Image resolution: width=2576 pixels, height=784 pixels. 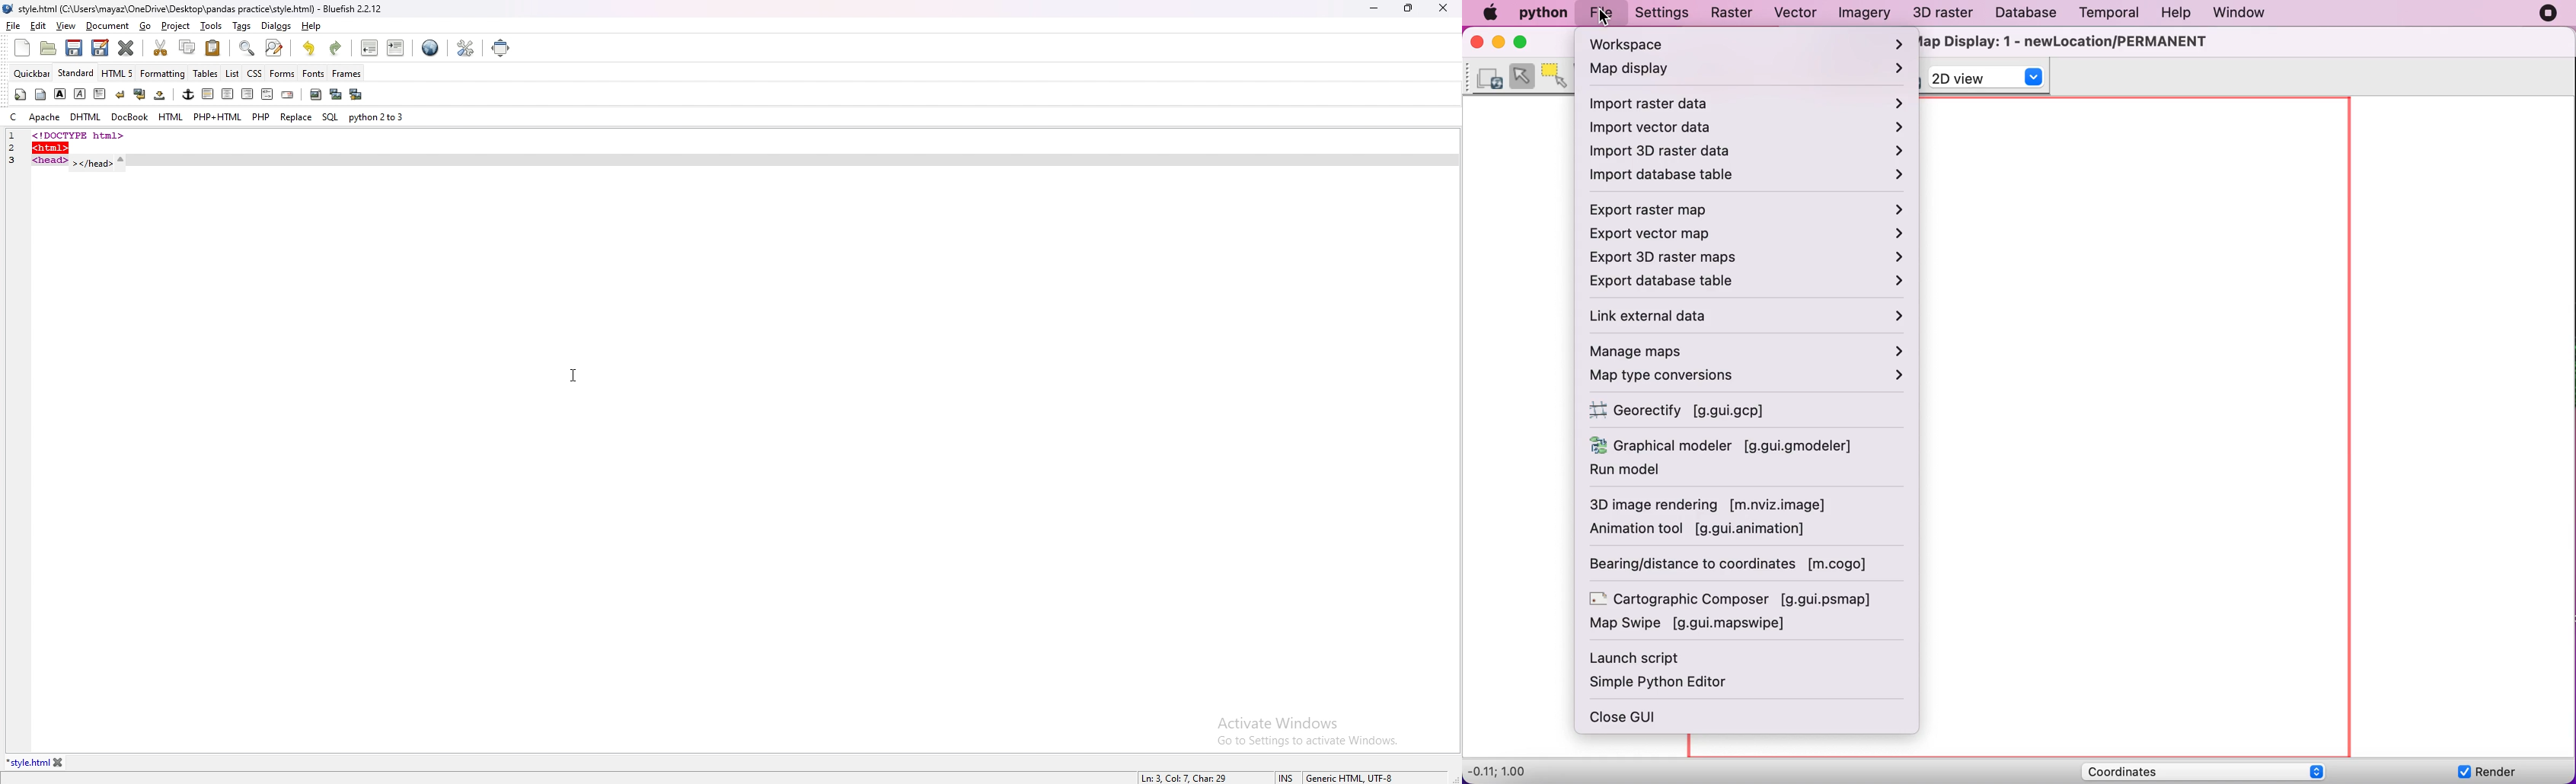 I want to click on dhtml, so click(x=85, y=118).